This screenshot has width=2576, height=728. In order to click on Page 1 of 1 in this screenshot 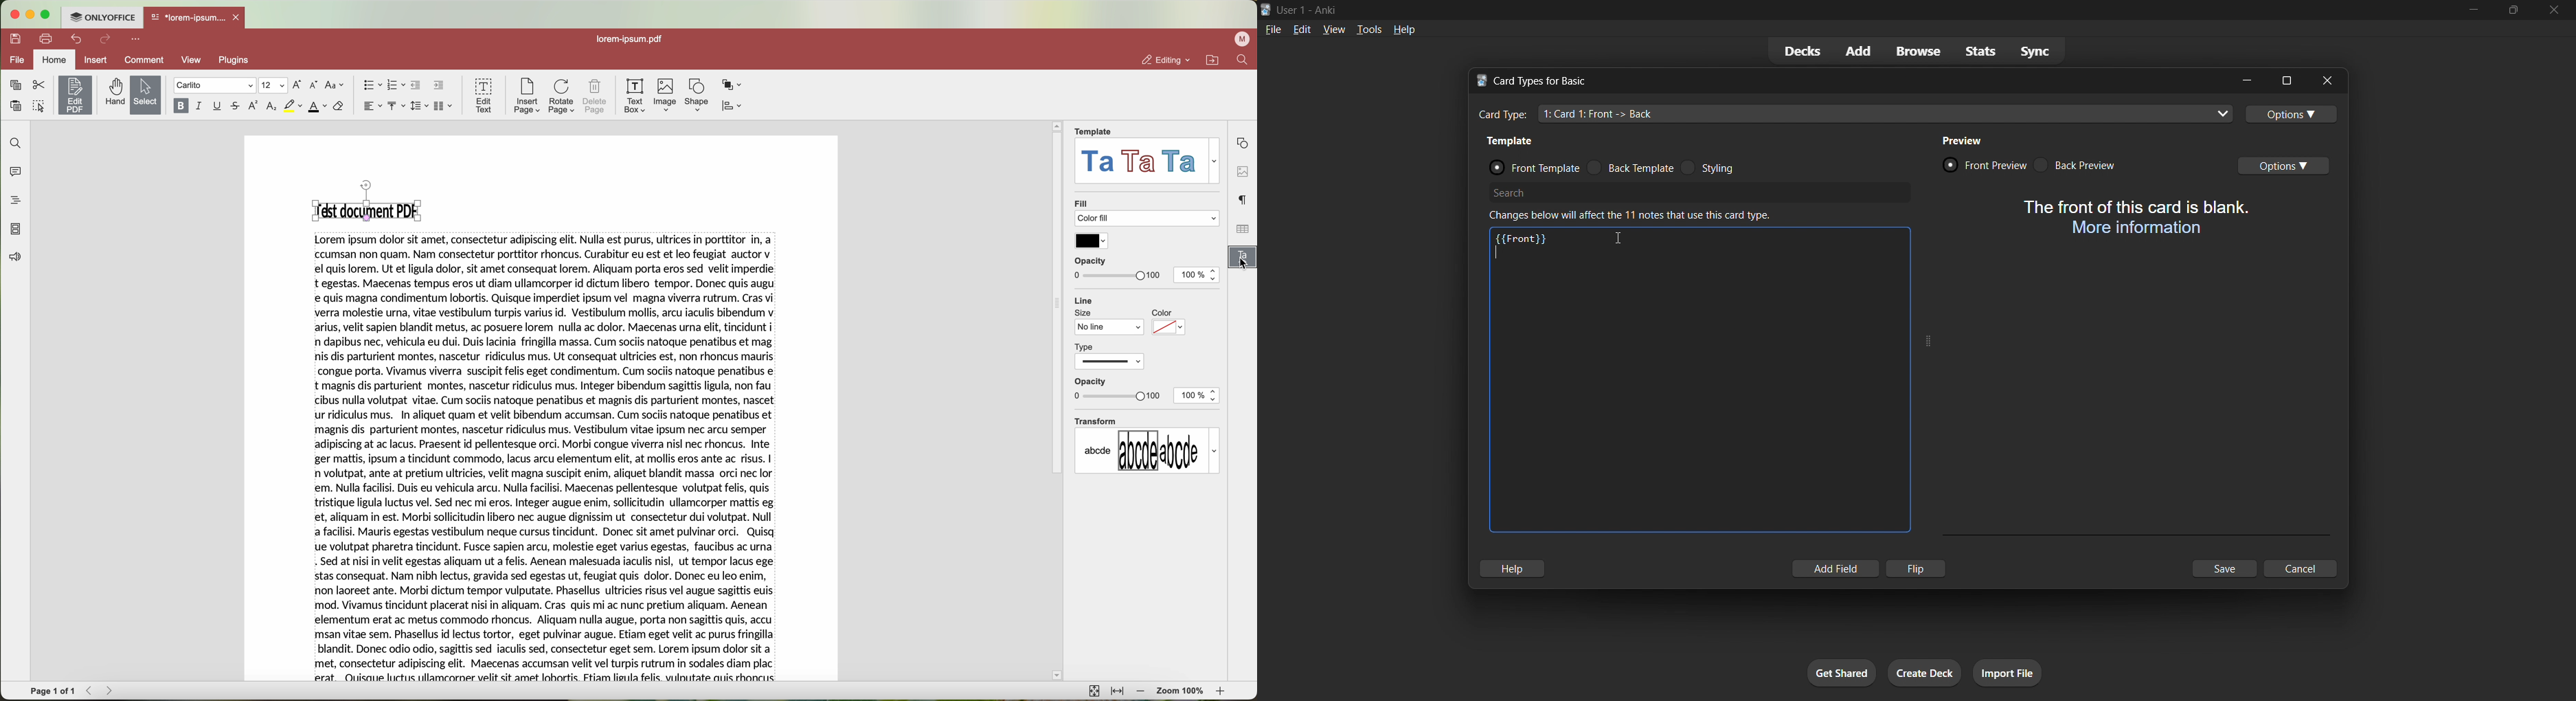, I will do `click(52, 692)`.